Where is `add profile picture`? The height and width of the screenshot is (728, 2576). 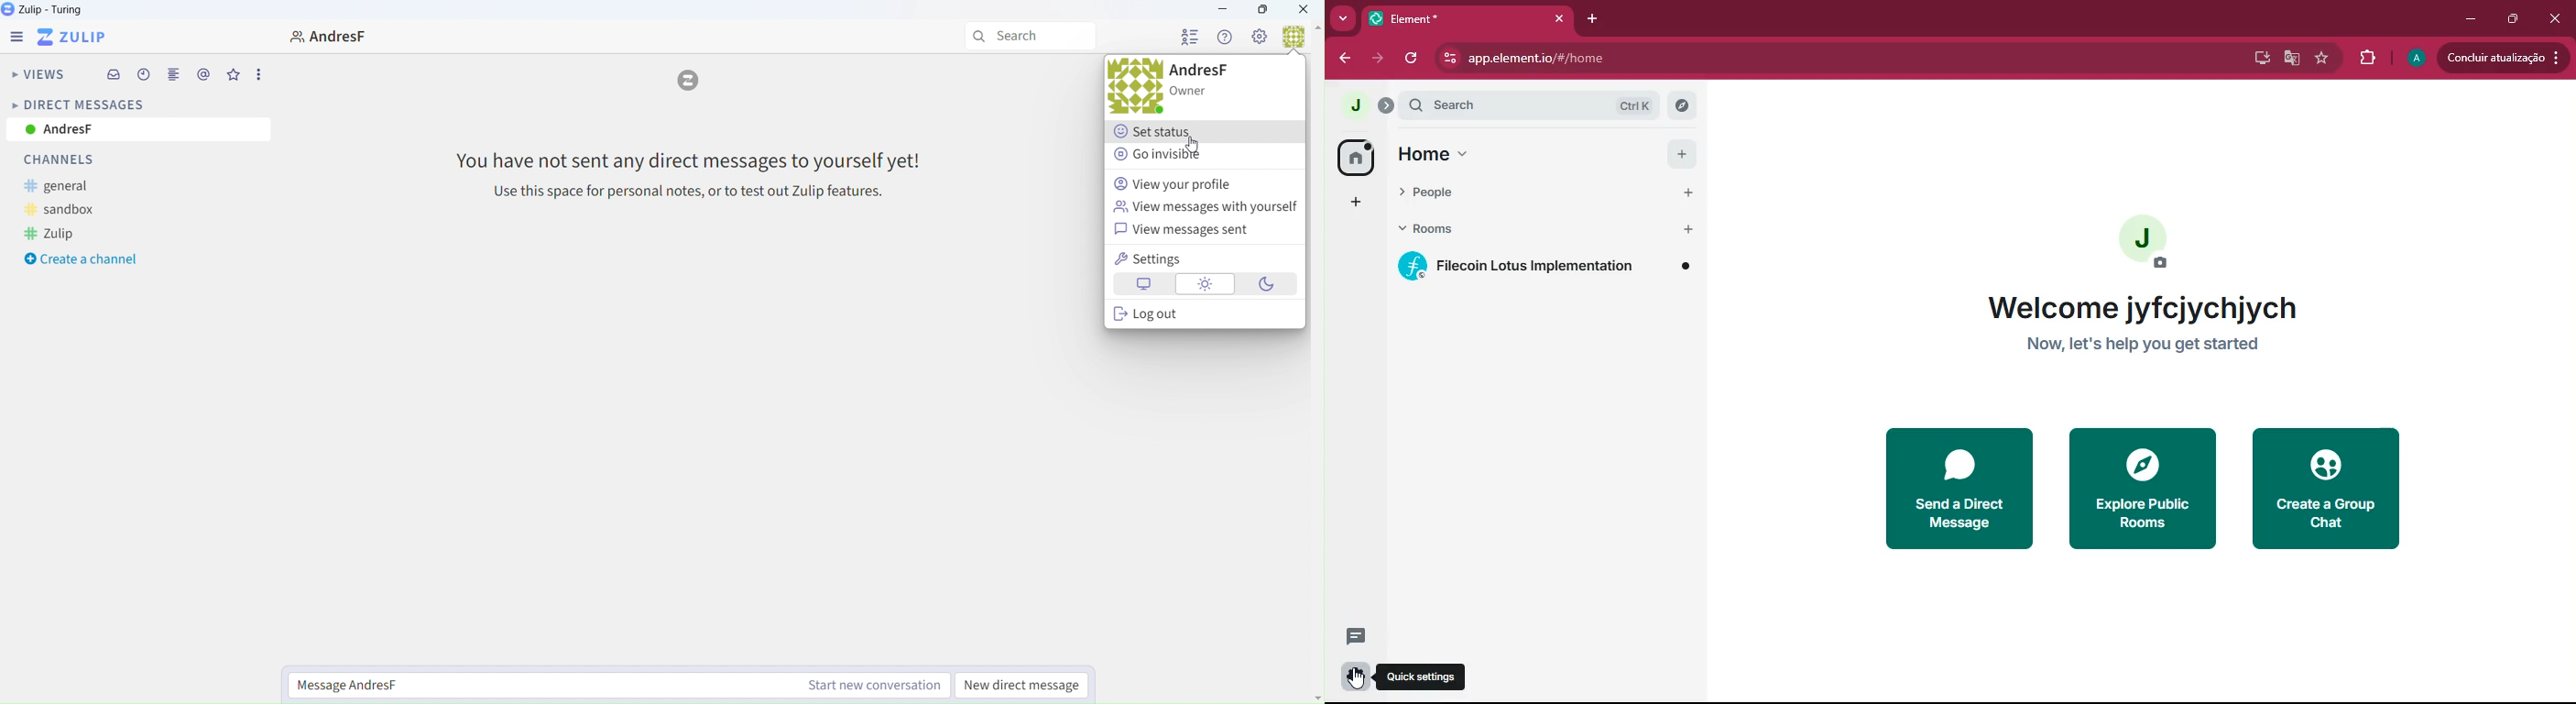
add profile picture is located at coordinates (2149, 242).